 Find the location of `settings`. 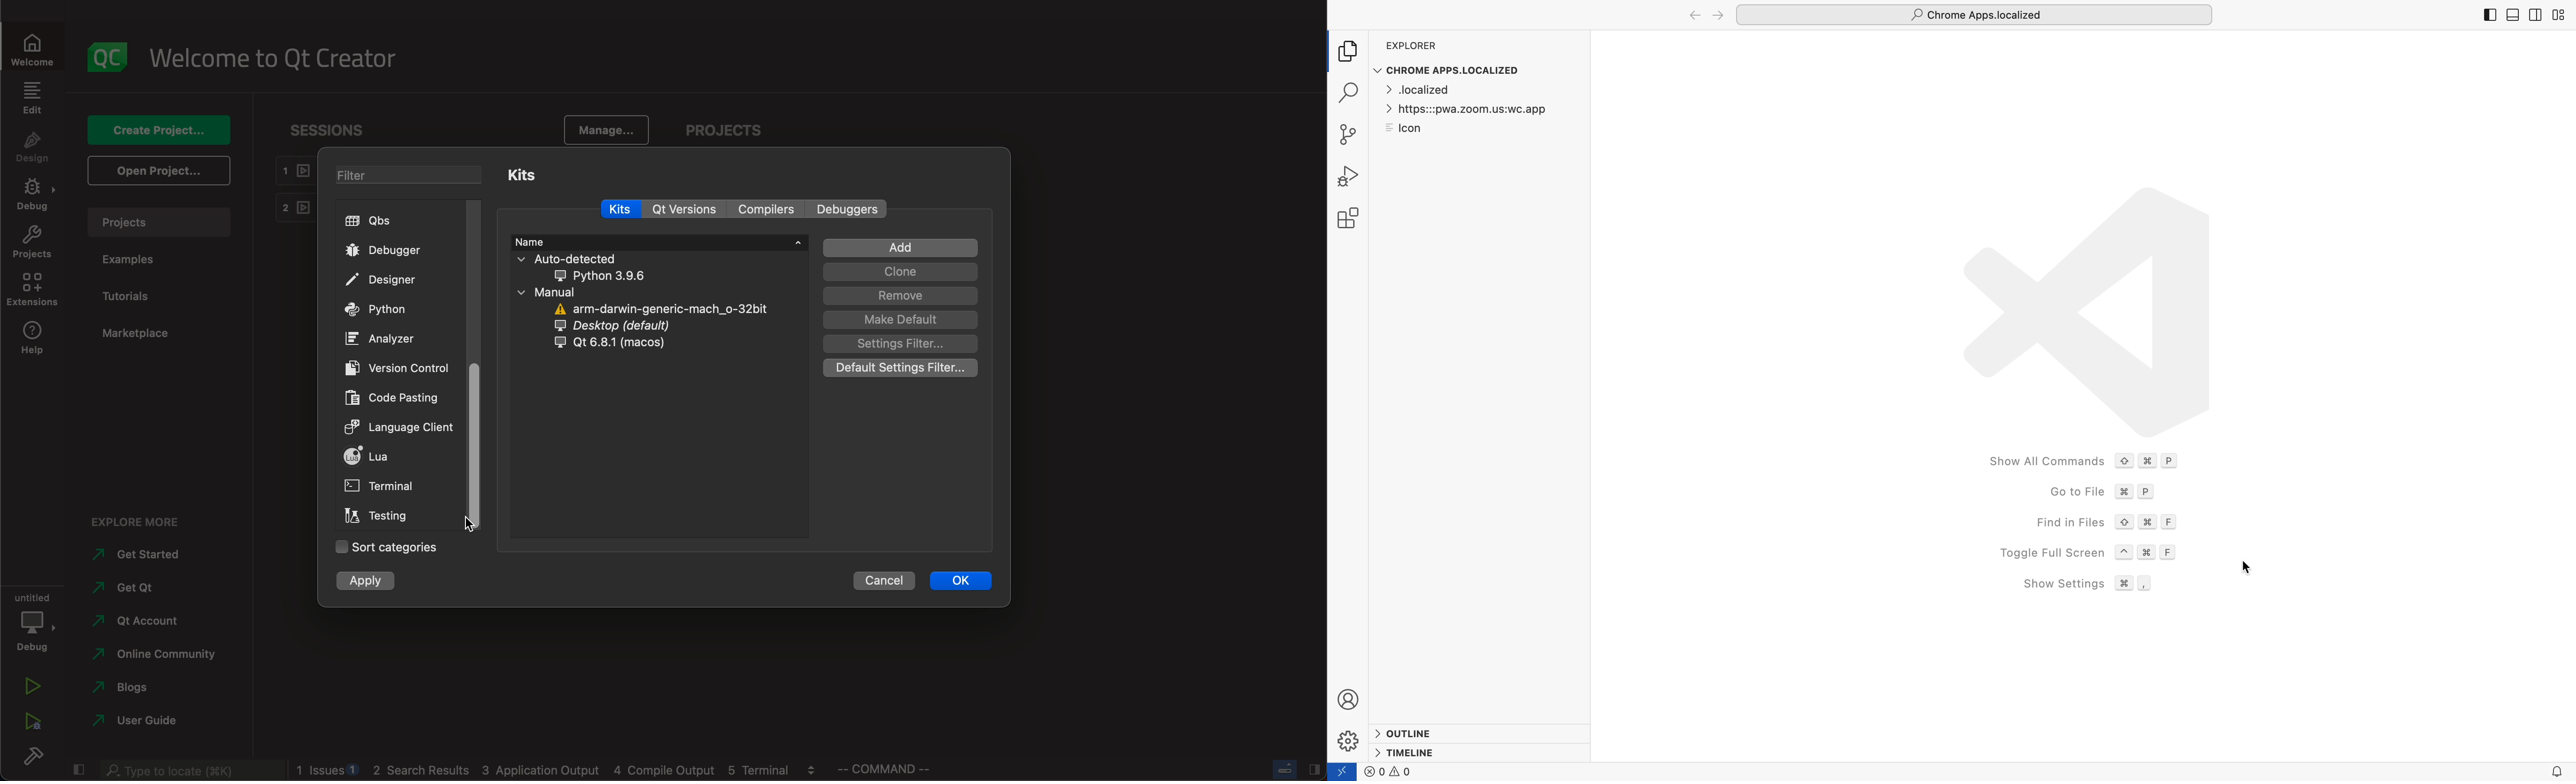

settings is located at coordinates (1348, 740).